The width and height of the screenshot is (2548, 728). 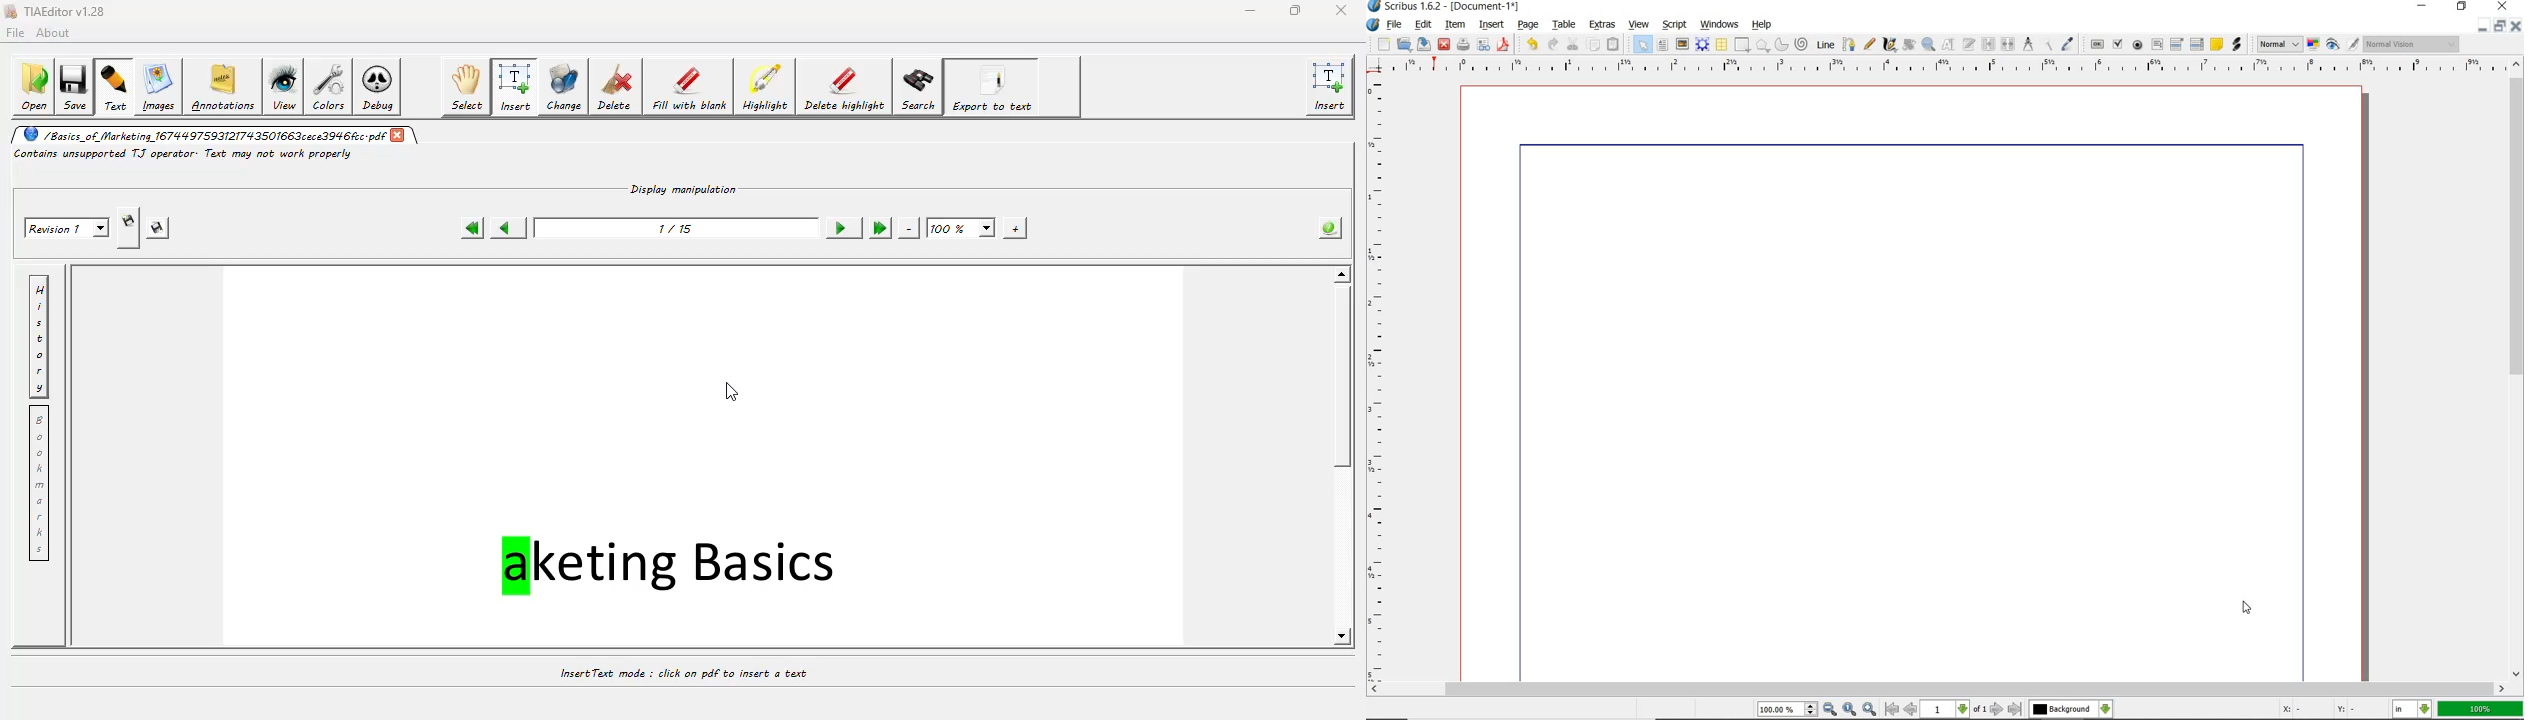 I want to click on new, so click(x=1383, y=44).